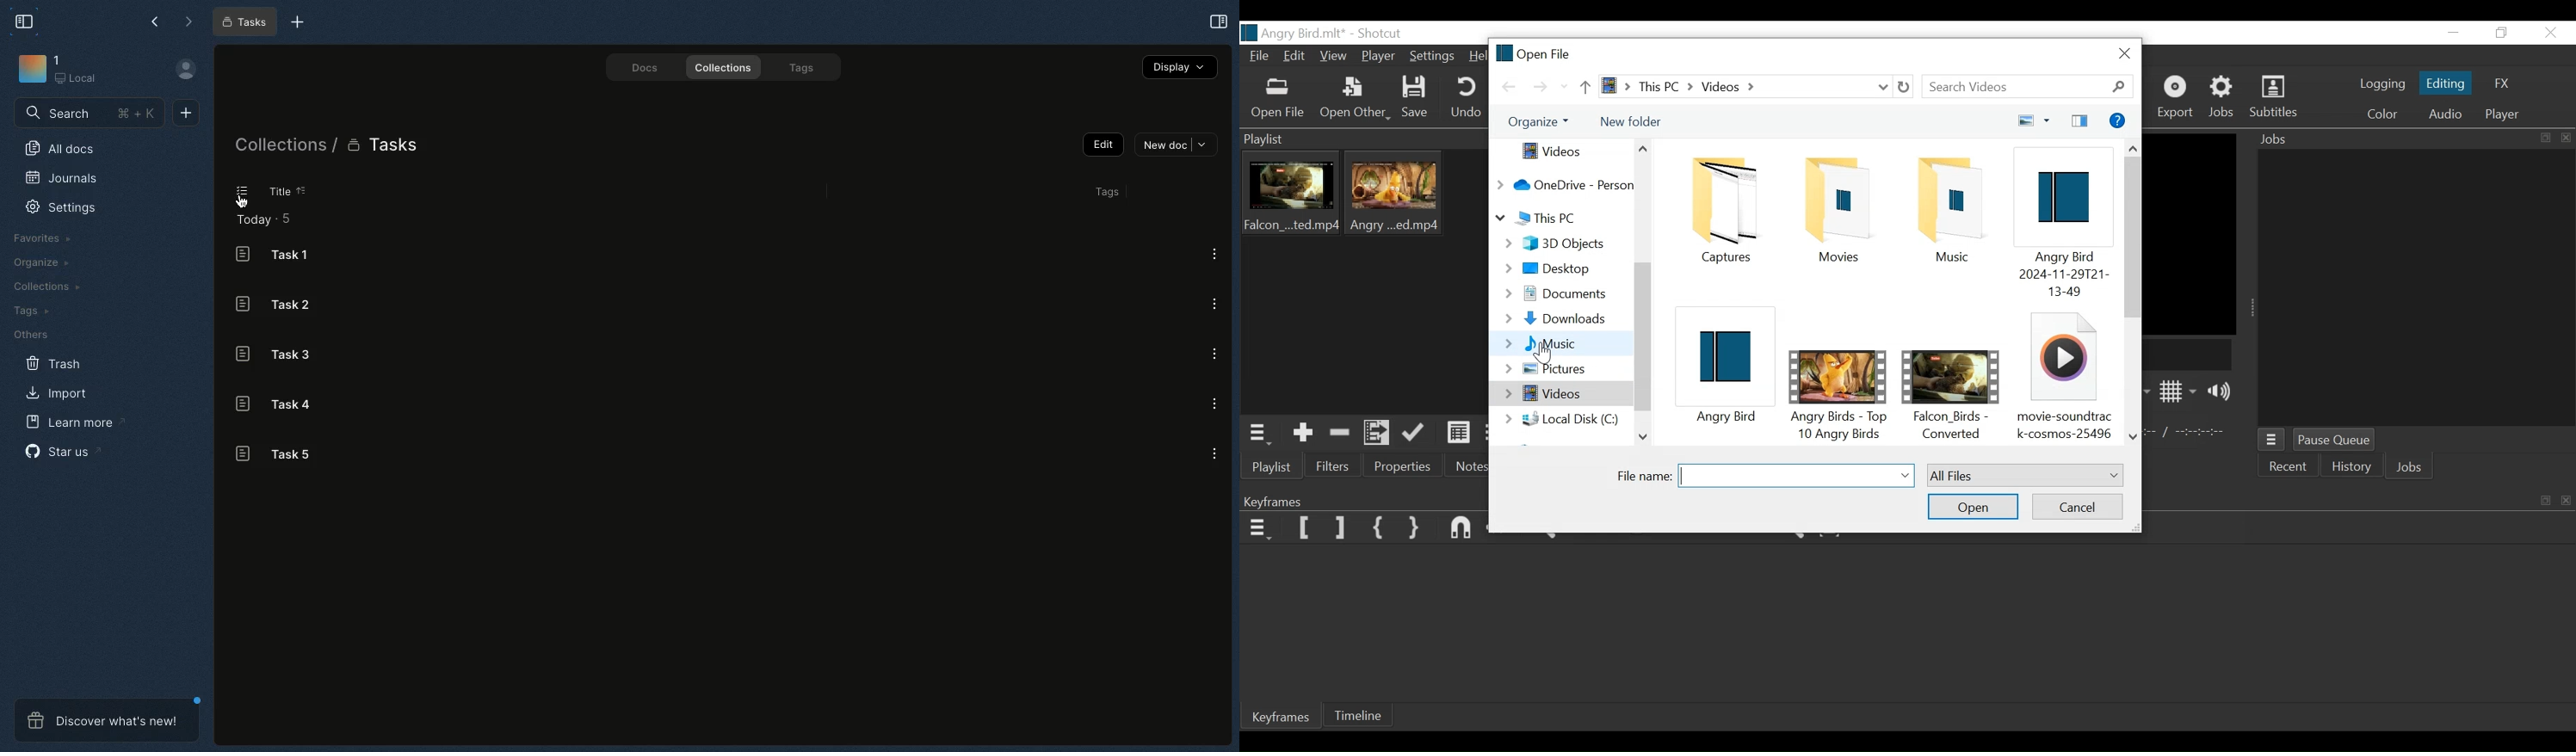 The image size is (2576, 756). What do you see at coordinates (1213, 353) in the screenshot?
I see `Options` at bounding box center [1213, 353].